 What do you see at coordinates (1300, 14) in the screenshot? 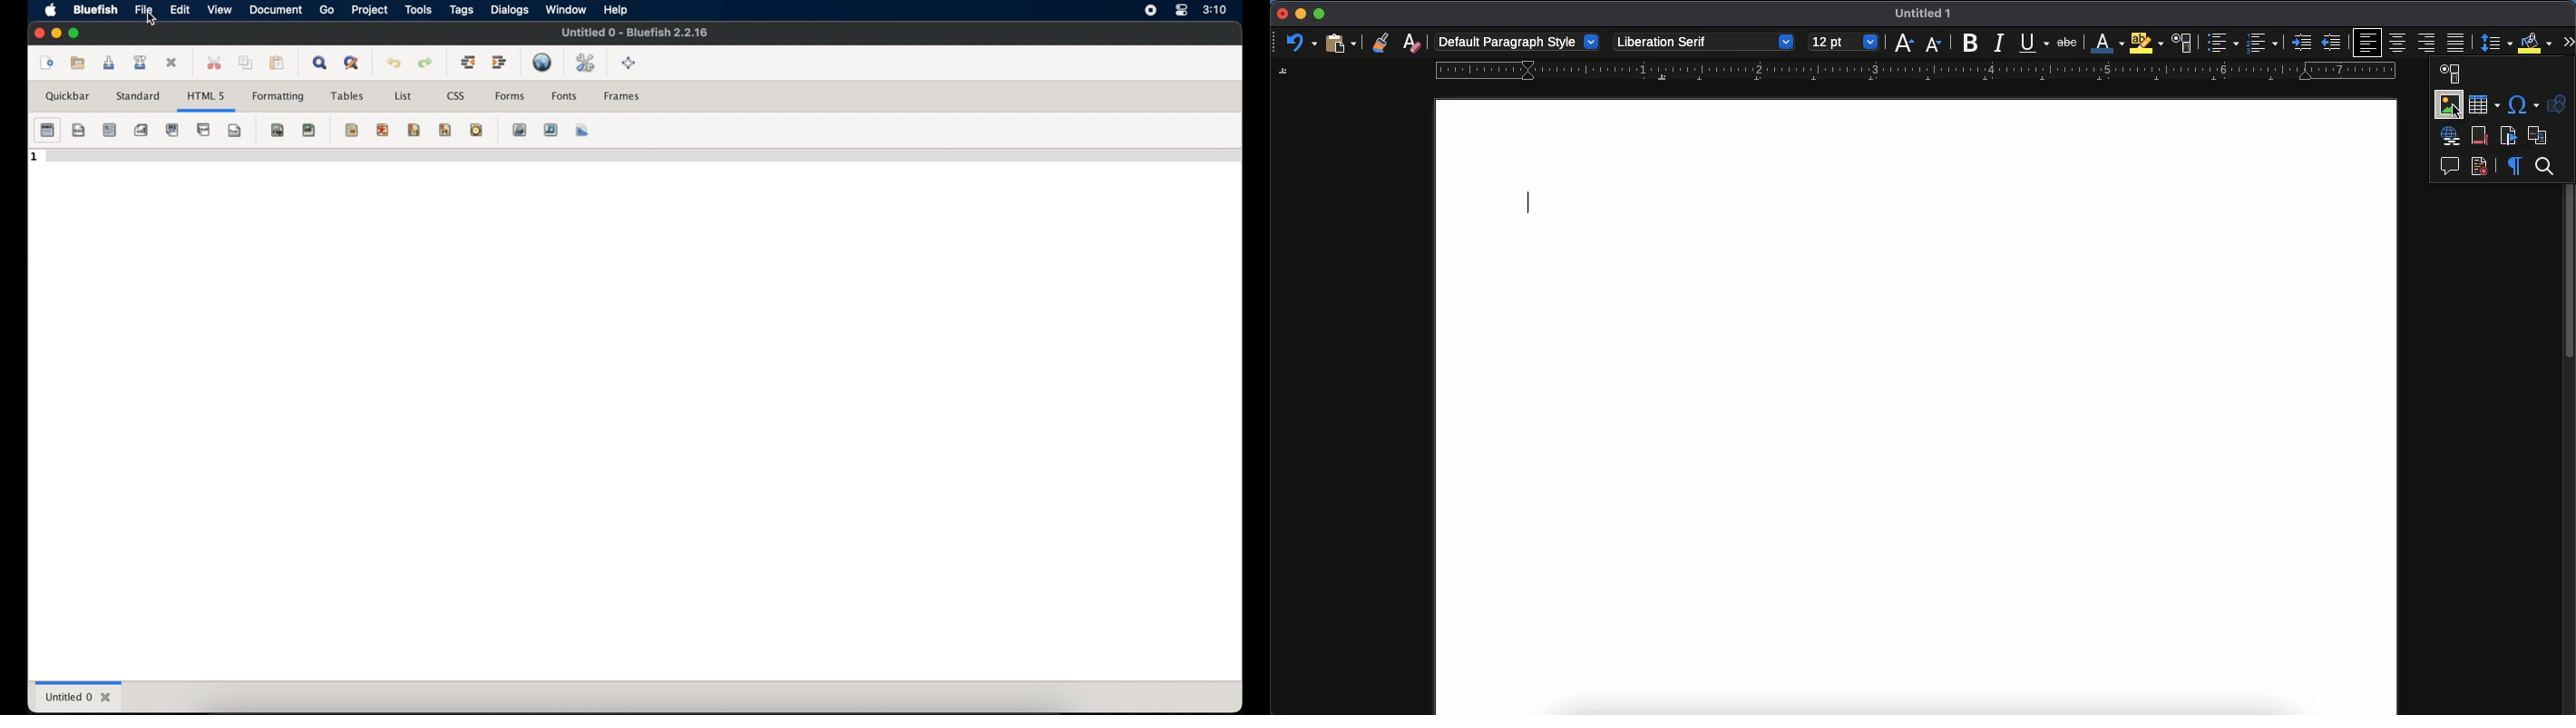
I see `minimize` at bounding box center [1300, 14].